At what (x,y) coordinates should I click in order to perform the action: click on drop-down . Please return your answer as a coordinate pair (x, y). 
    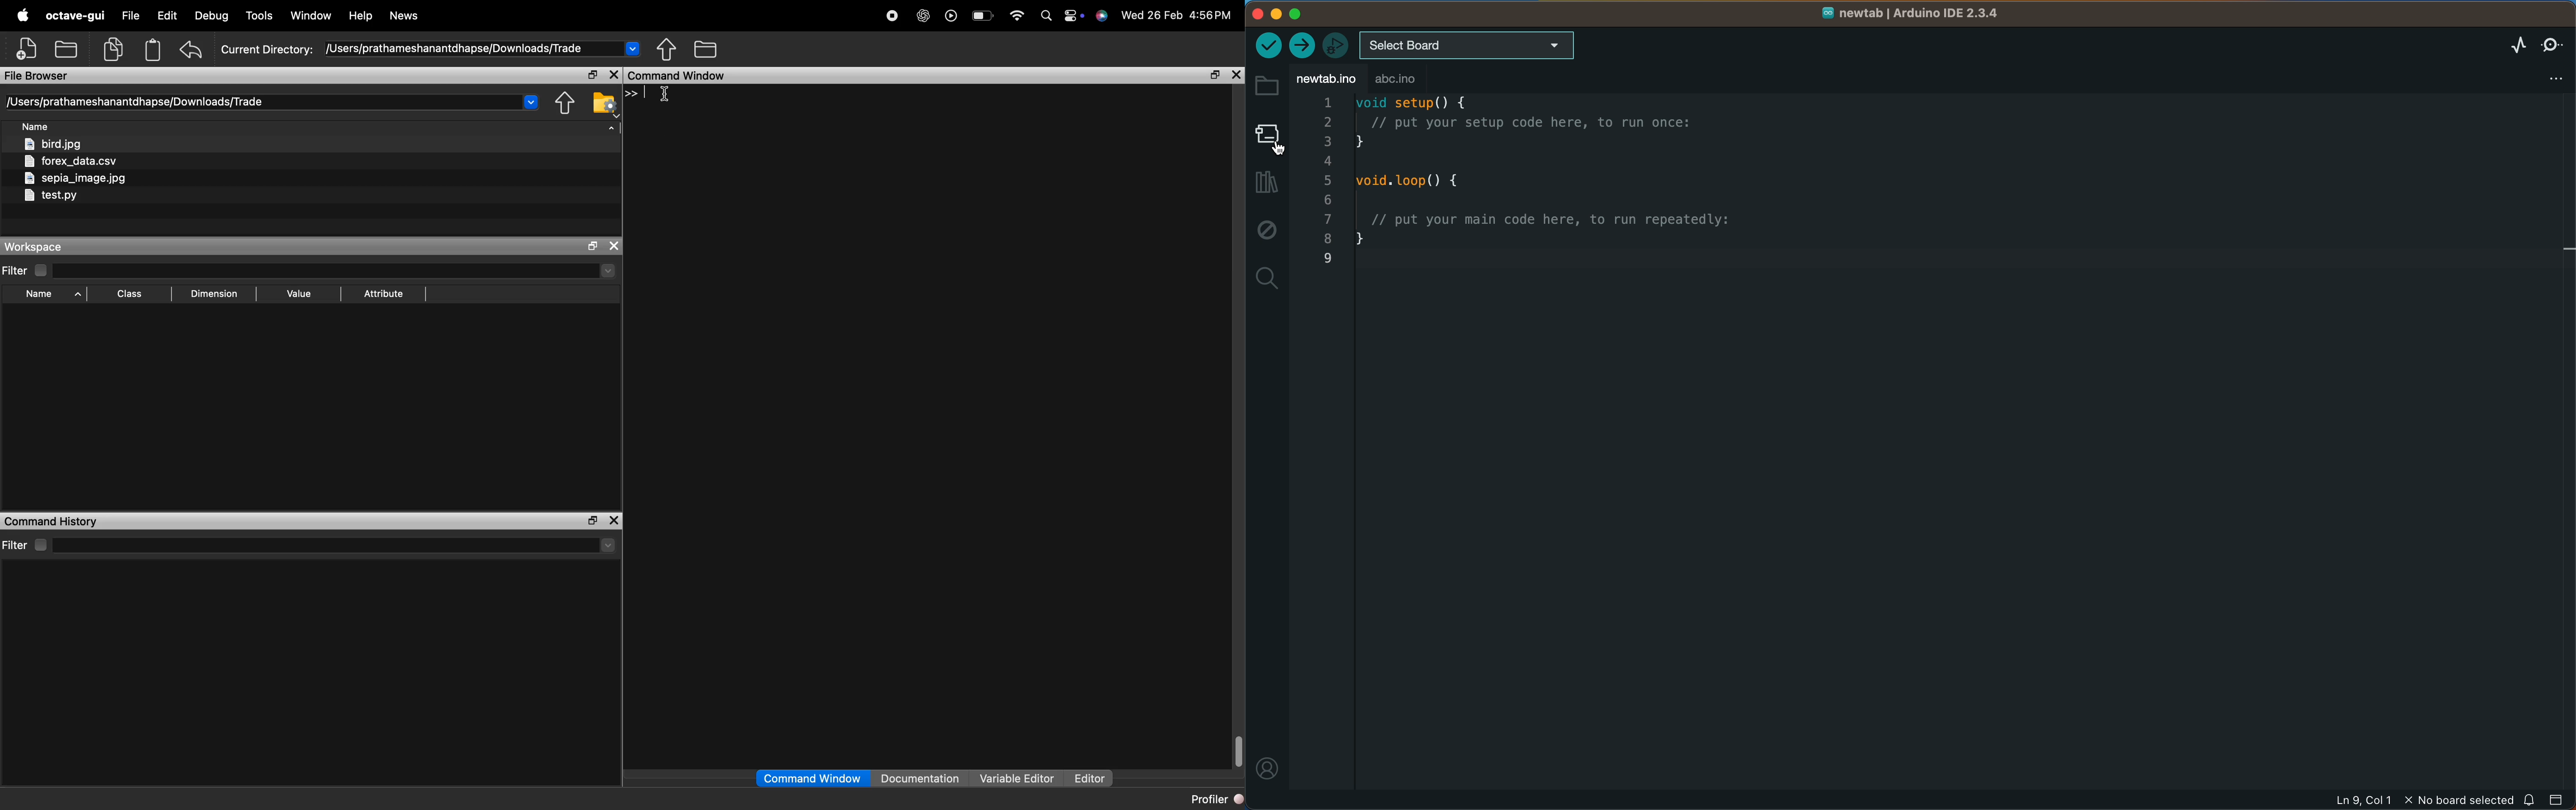
    Looking at the image, I should click on (608, 269).